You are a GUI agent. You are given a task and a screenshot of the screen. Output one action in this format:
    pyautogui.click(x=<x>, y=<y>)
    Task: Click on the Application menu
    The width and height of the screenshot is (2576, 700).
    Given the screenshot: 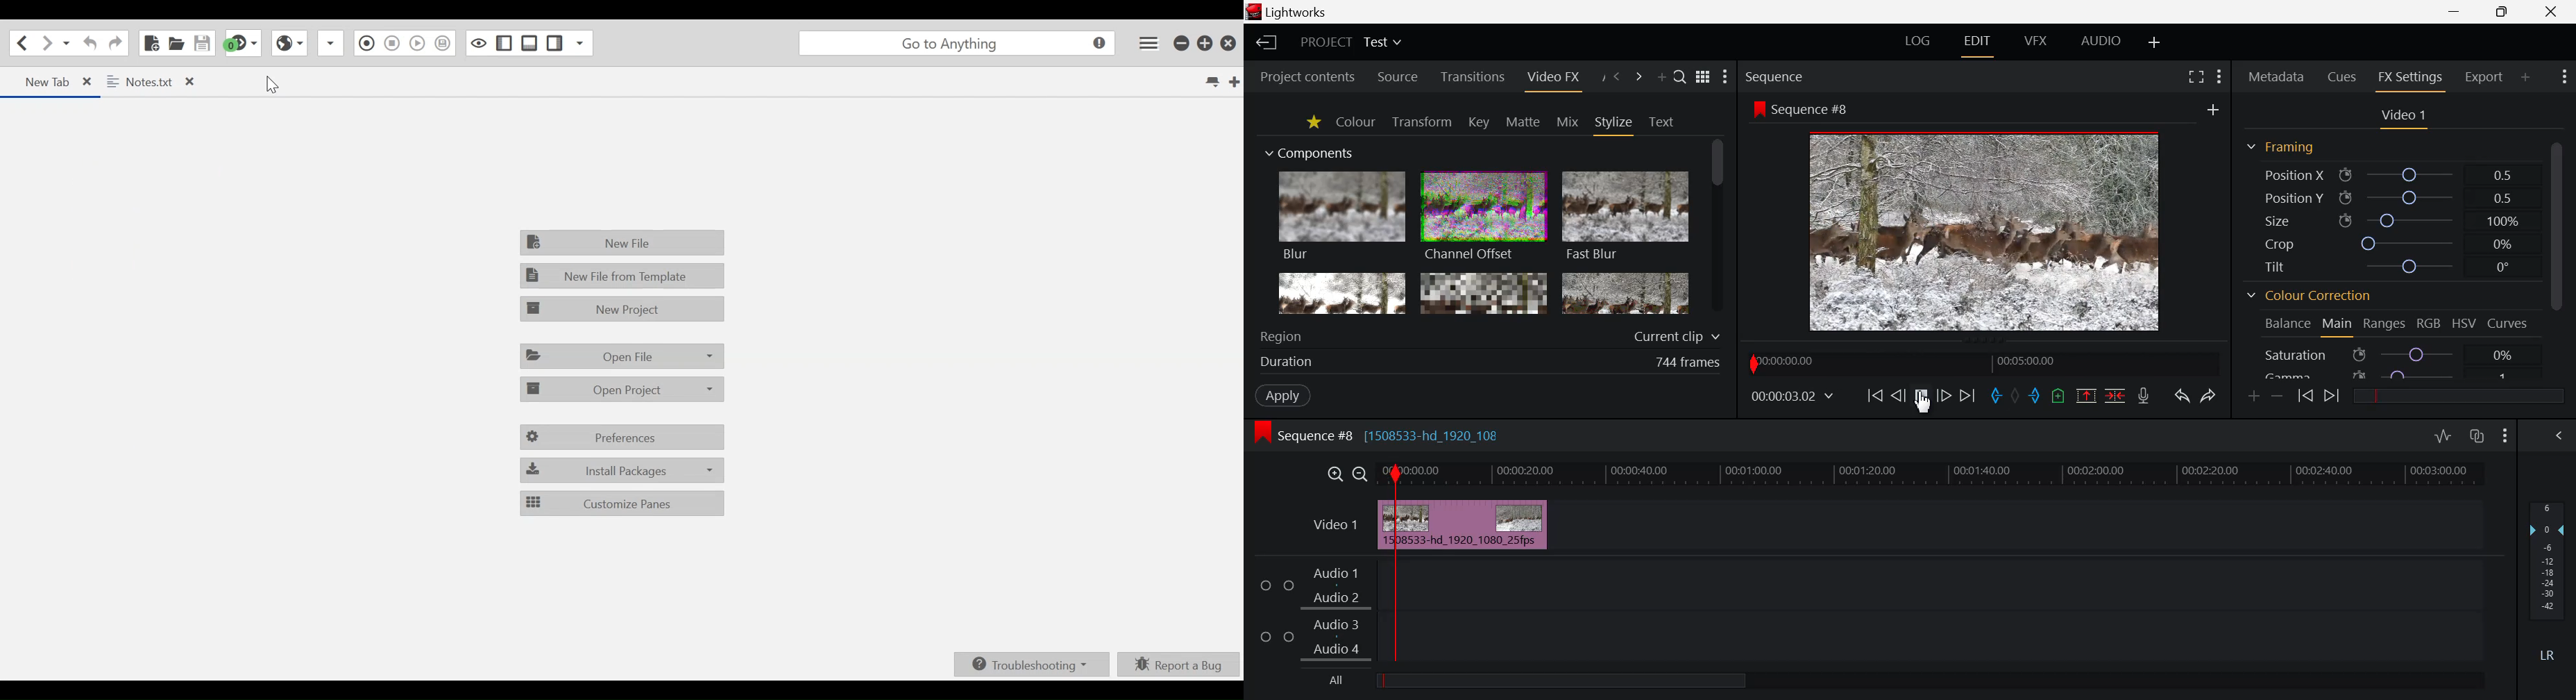 What is the action you would take?
    pyautogui.click(x=1147, y=40)
    